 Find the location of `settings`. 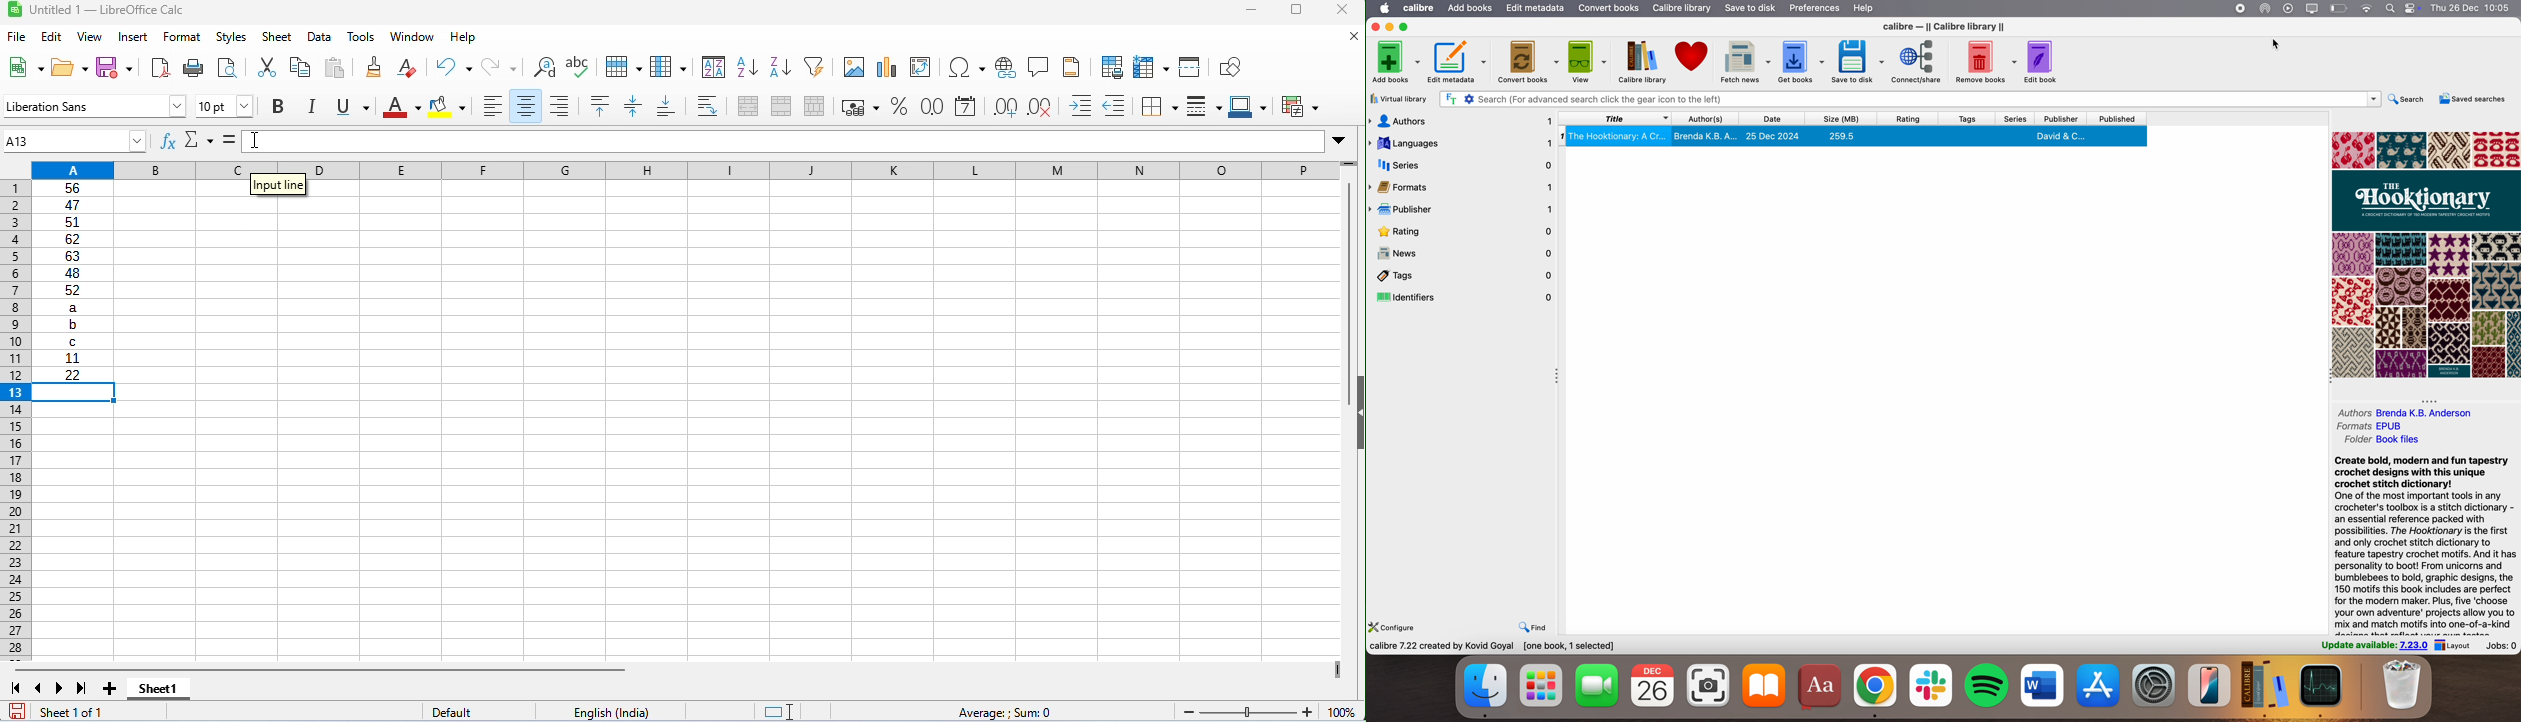

settings is located at coordinates (2153, 686).